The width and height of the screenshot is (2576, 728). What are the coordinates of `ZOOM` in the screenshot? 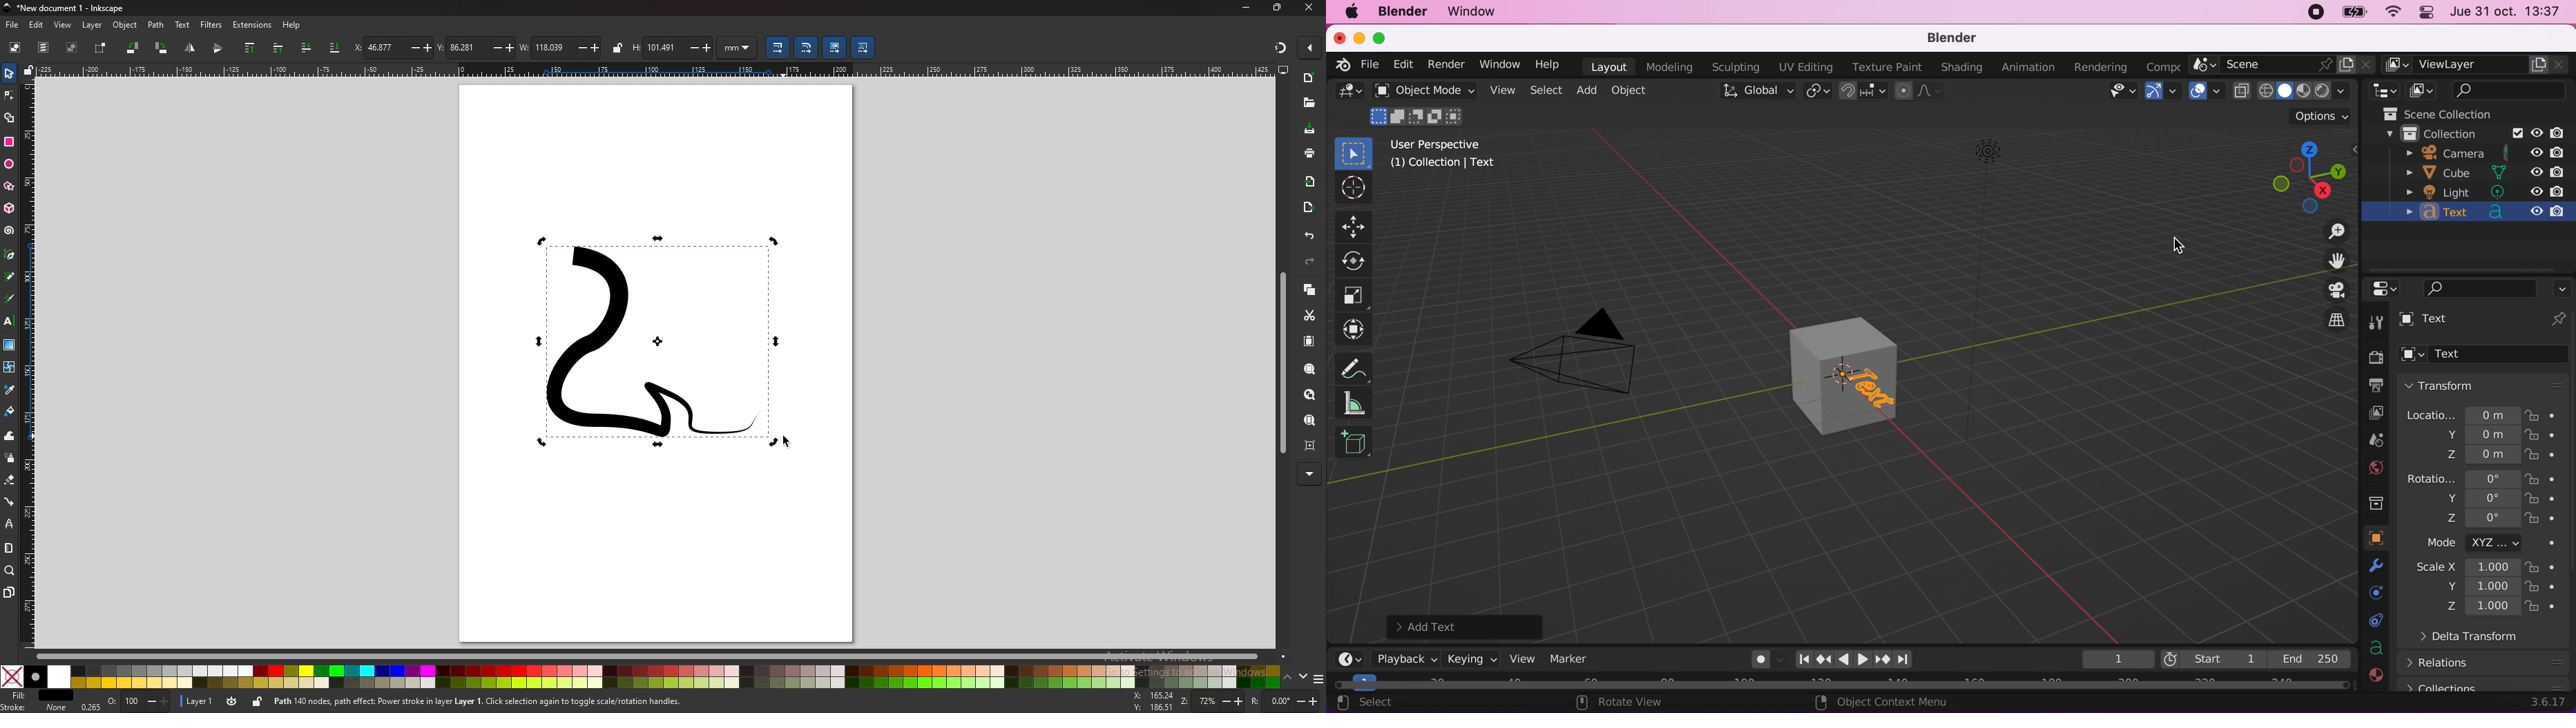 It's located at (1213, 701).